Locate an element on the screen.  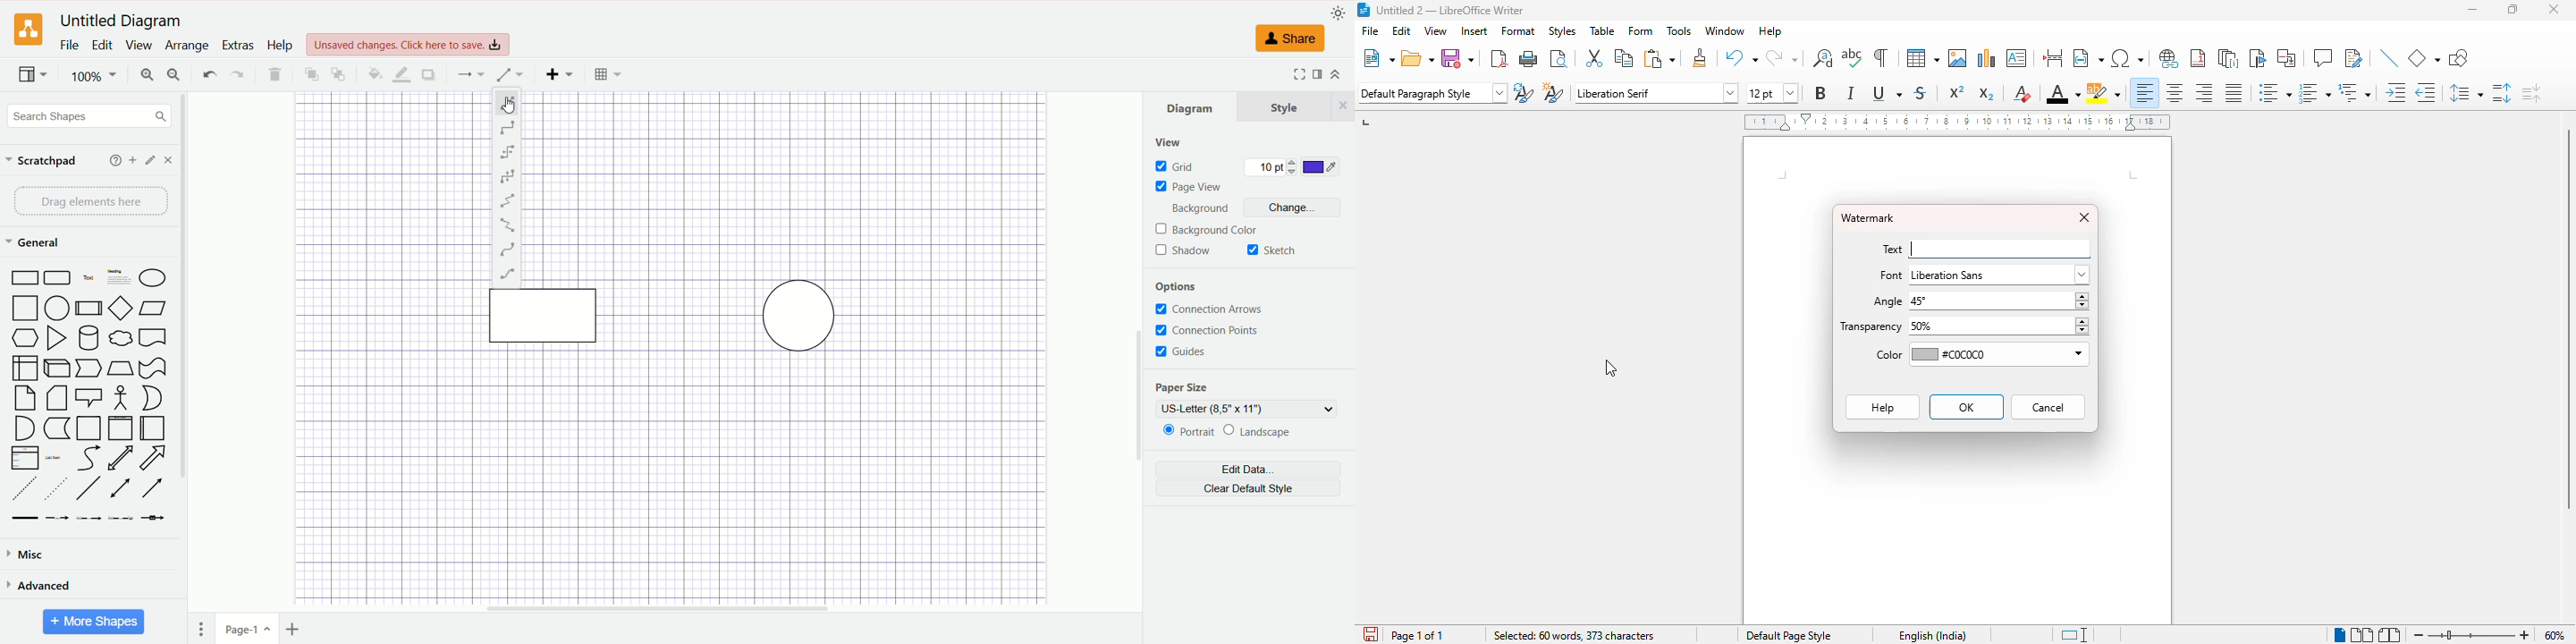
US-letter (8,5" x 11") is located at coordinates (1249, 409).